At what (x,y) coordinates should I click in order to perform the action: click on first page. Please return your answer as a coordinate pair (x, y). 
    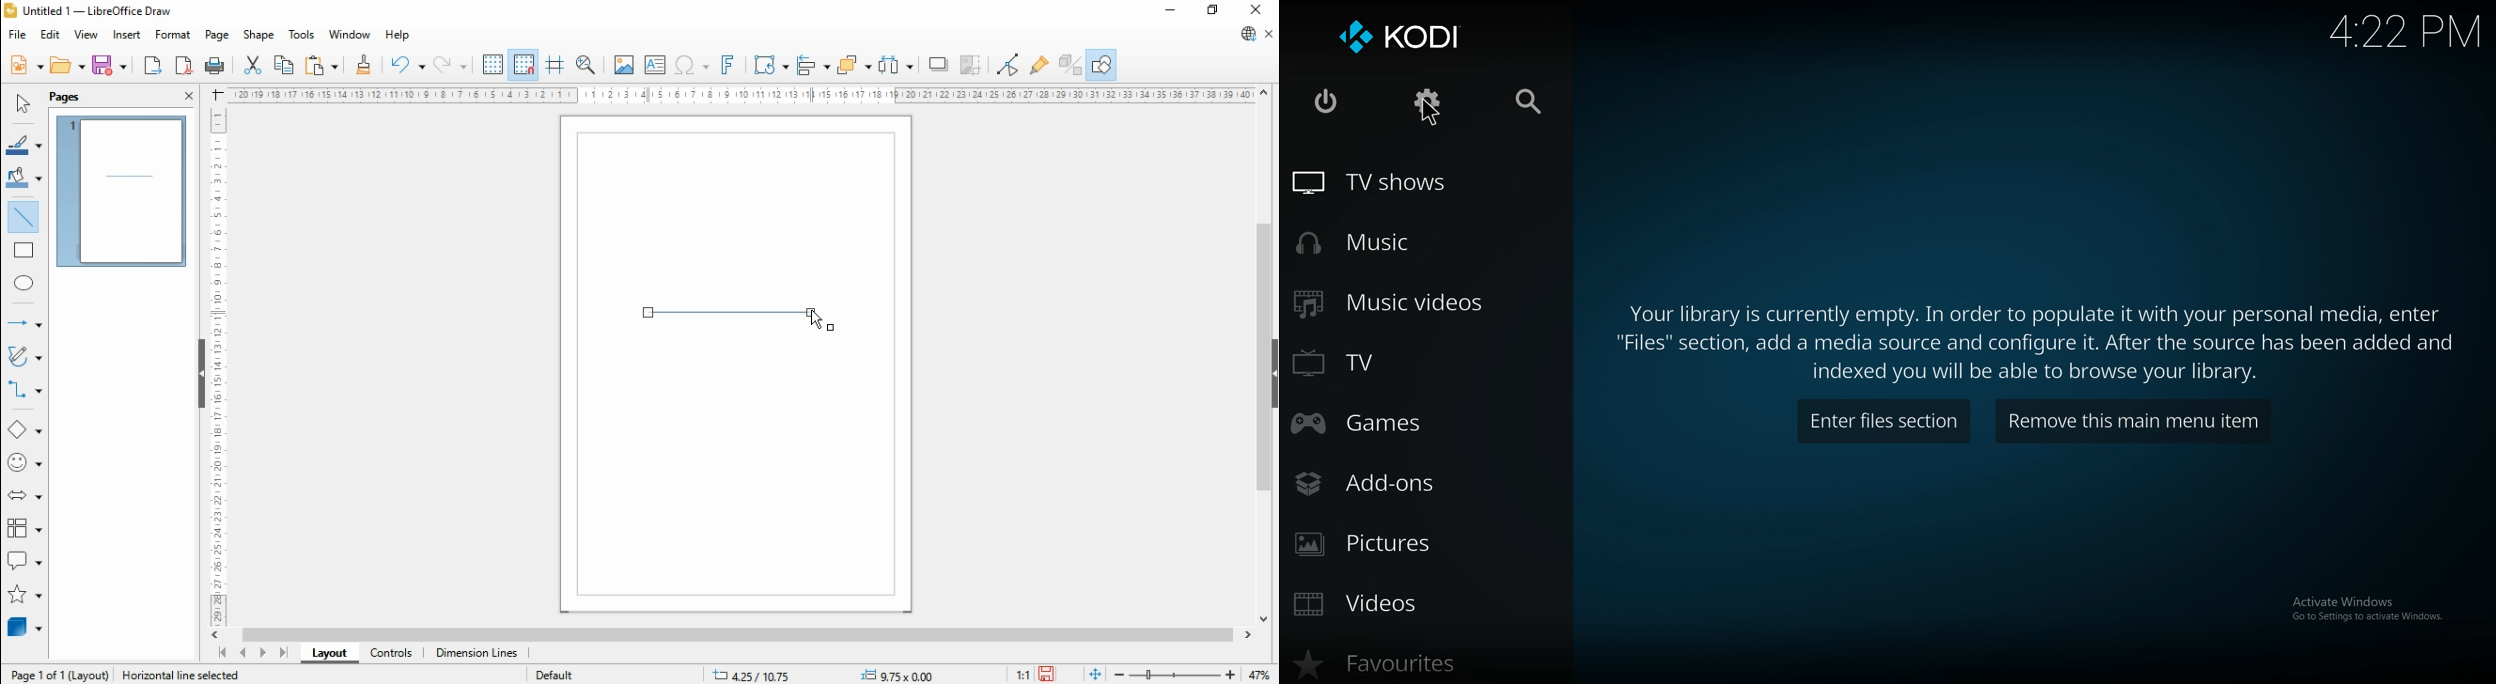
    Looking at the image, I should click on (220, 653).